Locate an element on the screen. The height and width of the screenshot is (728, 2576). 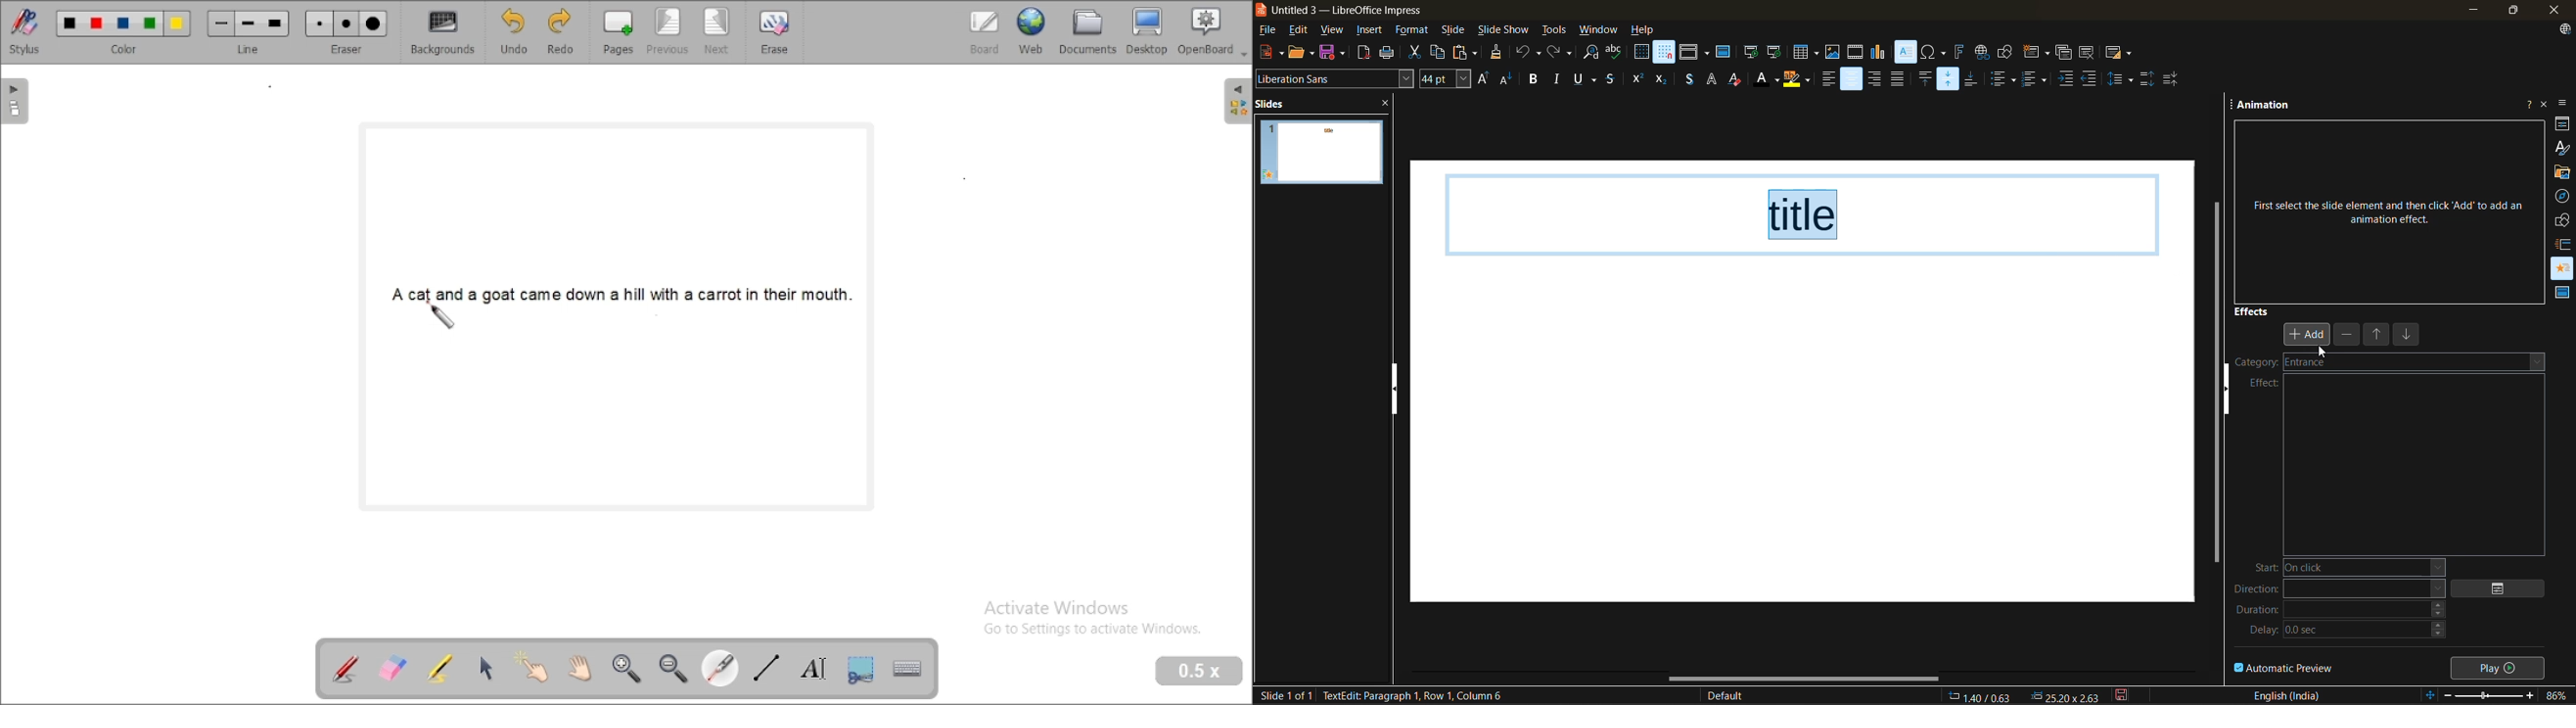
duration is located at coordinates (2342, 614).